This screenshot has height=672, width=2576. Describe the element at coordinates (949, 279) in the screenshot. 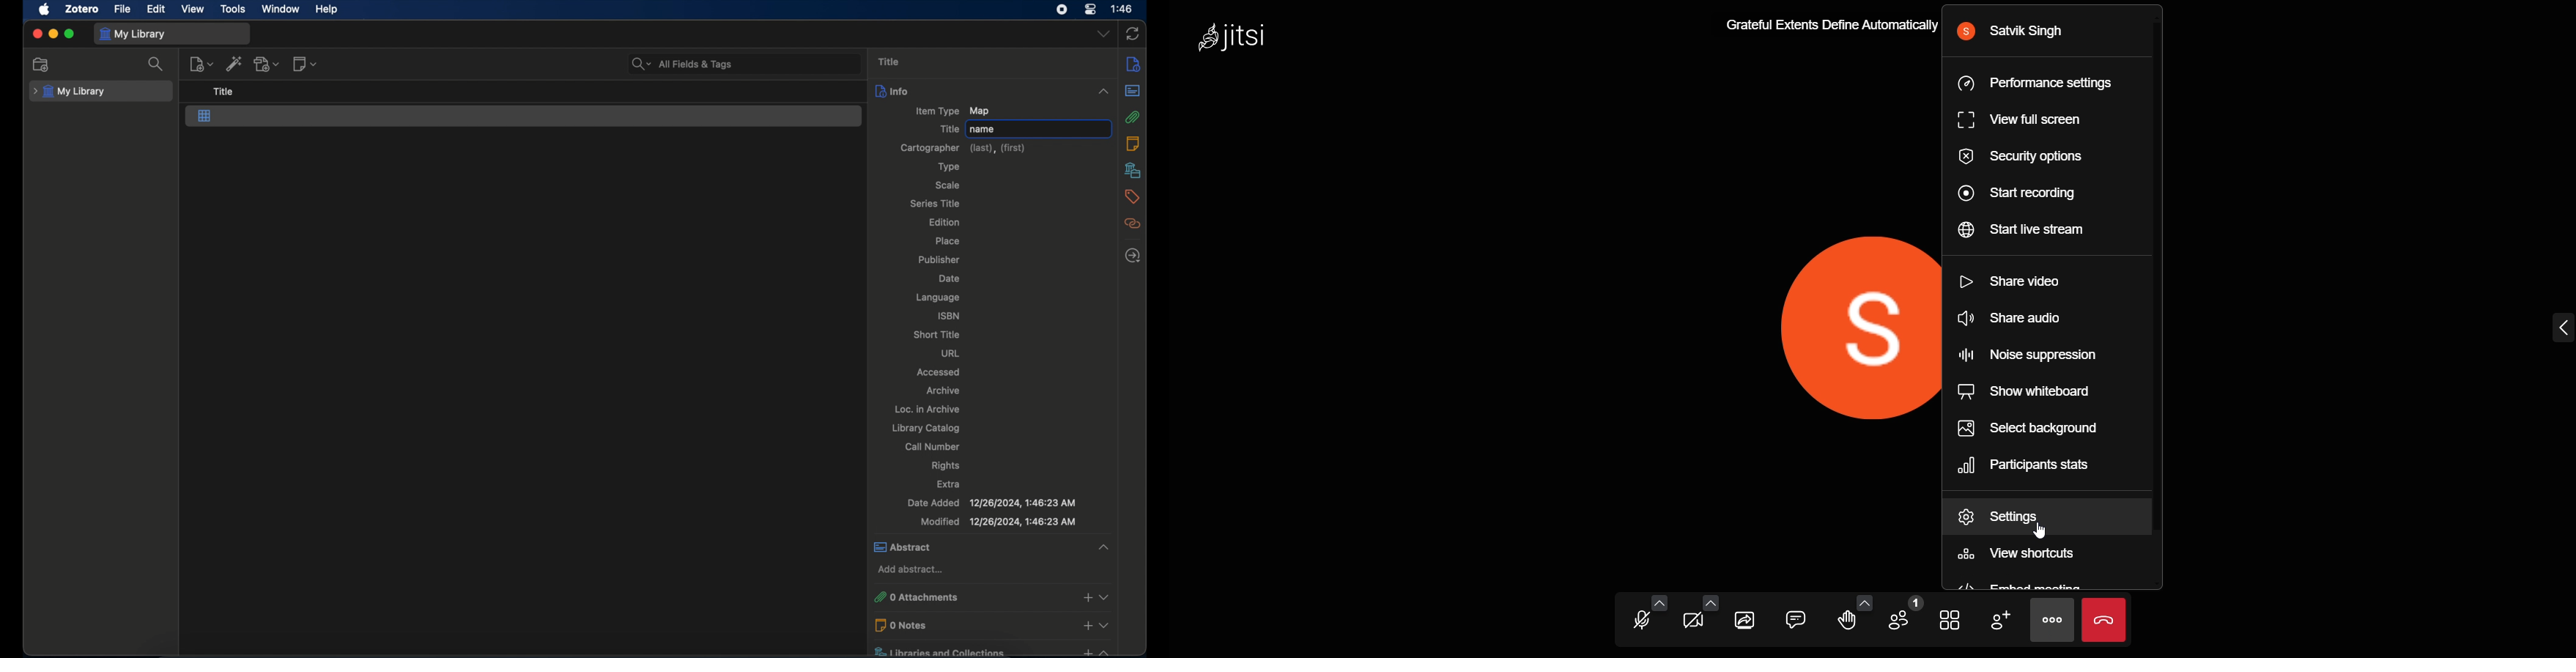

I see `date` at that location.